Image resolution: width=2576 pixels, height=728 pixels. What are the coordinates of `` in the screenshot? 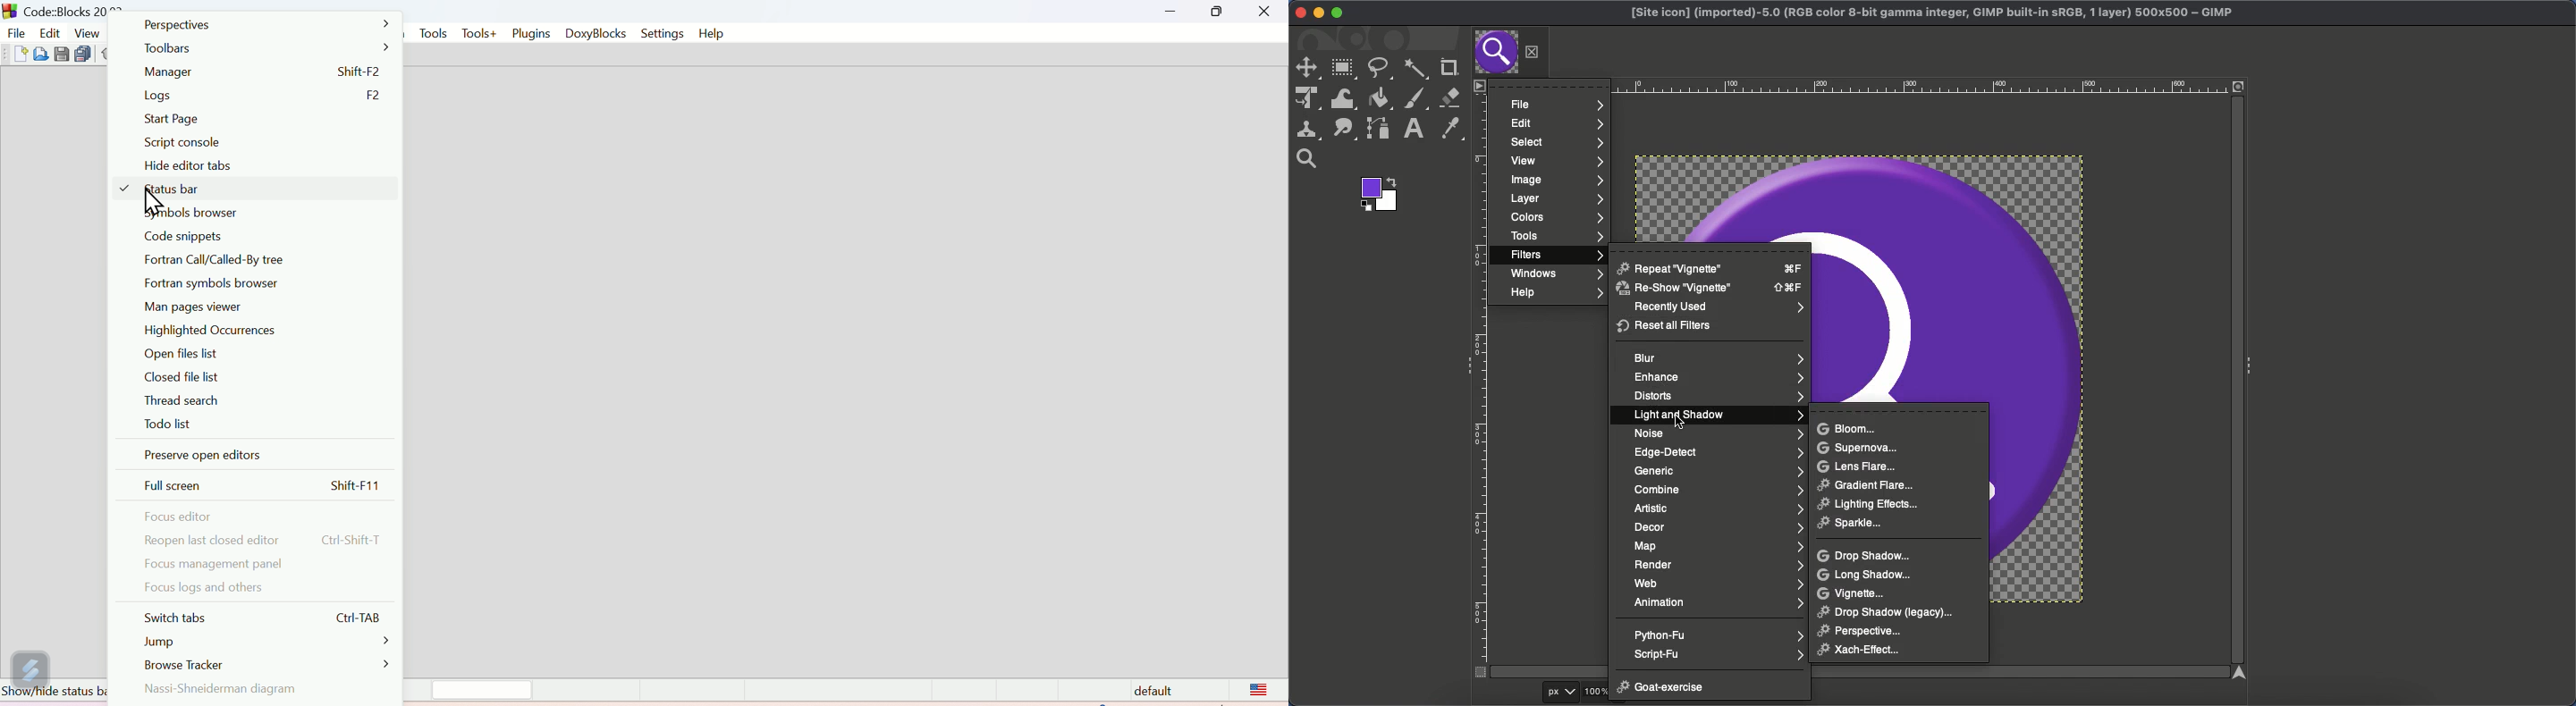 It's located at (60, 56).